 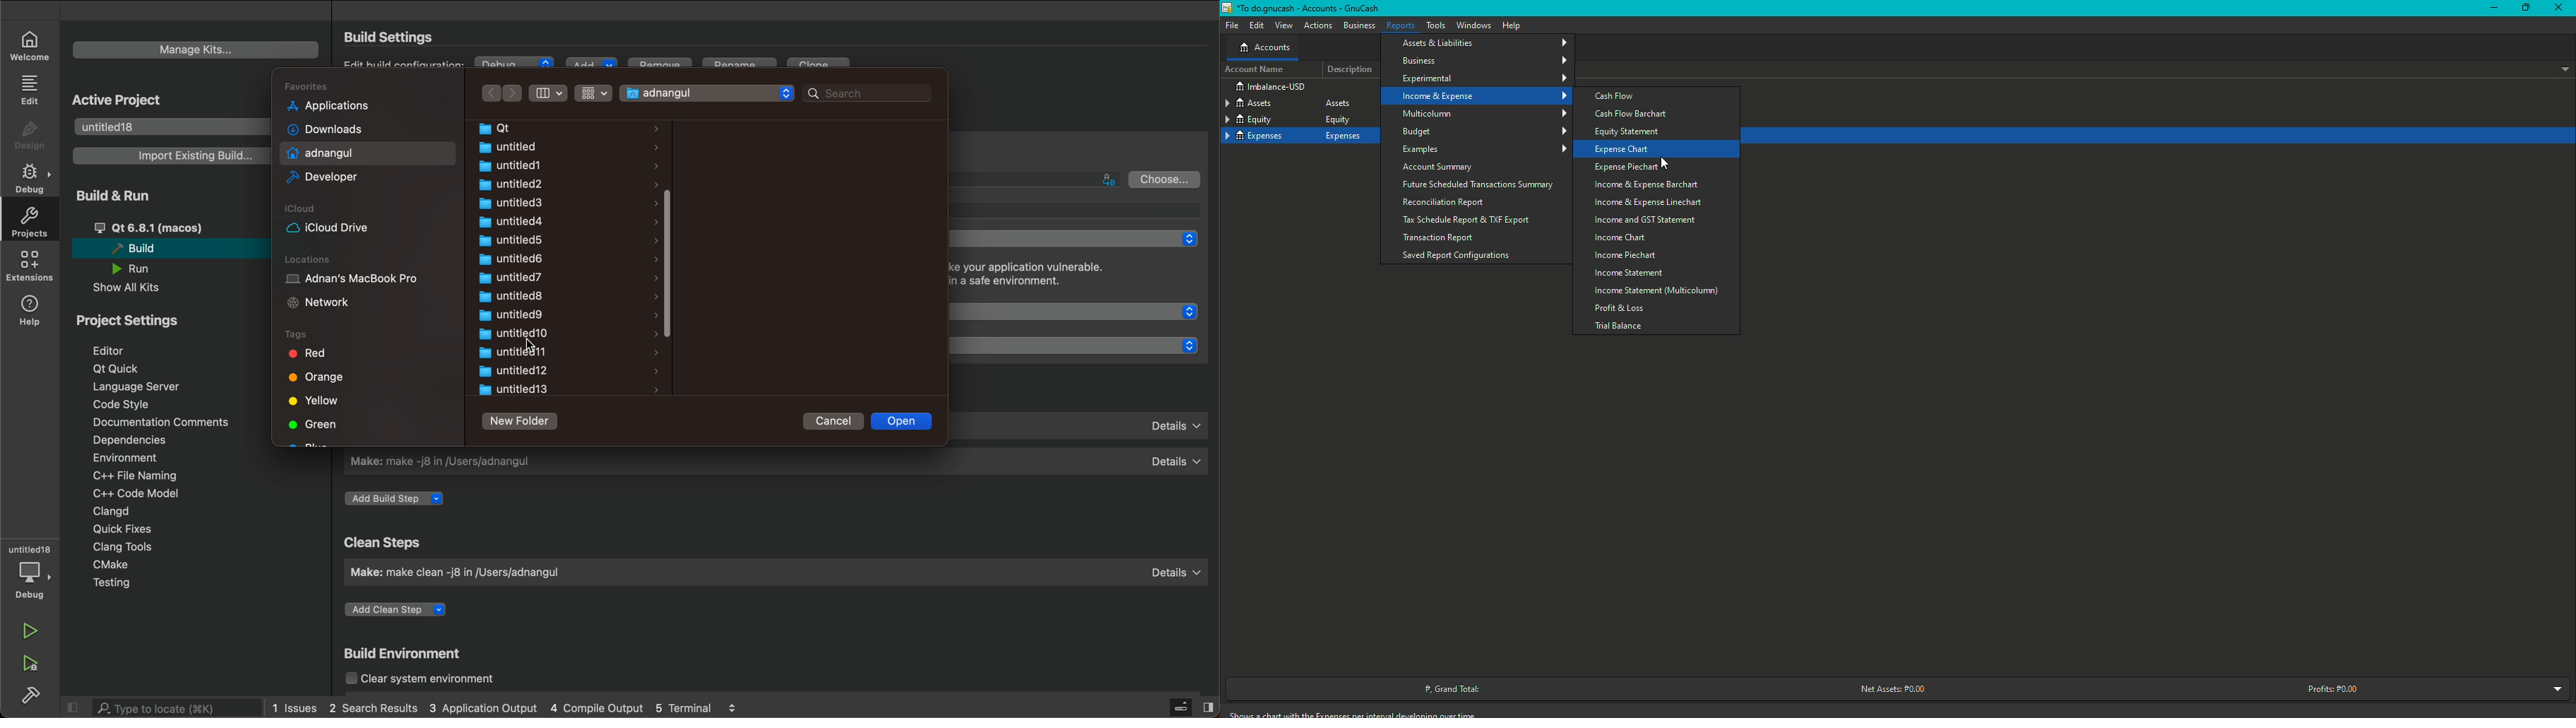 I want to click on File, so click(x=1233, y=25).